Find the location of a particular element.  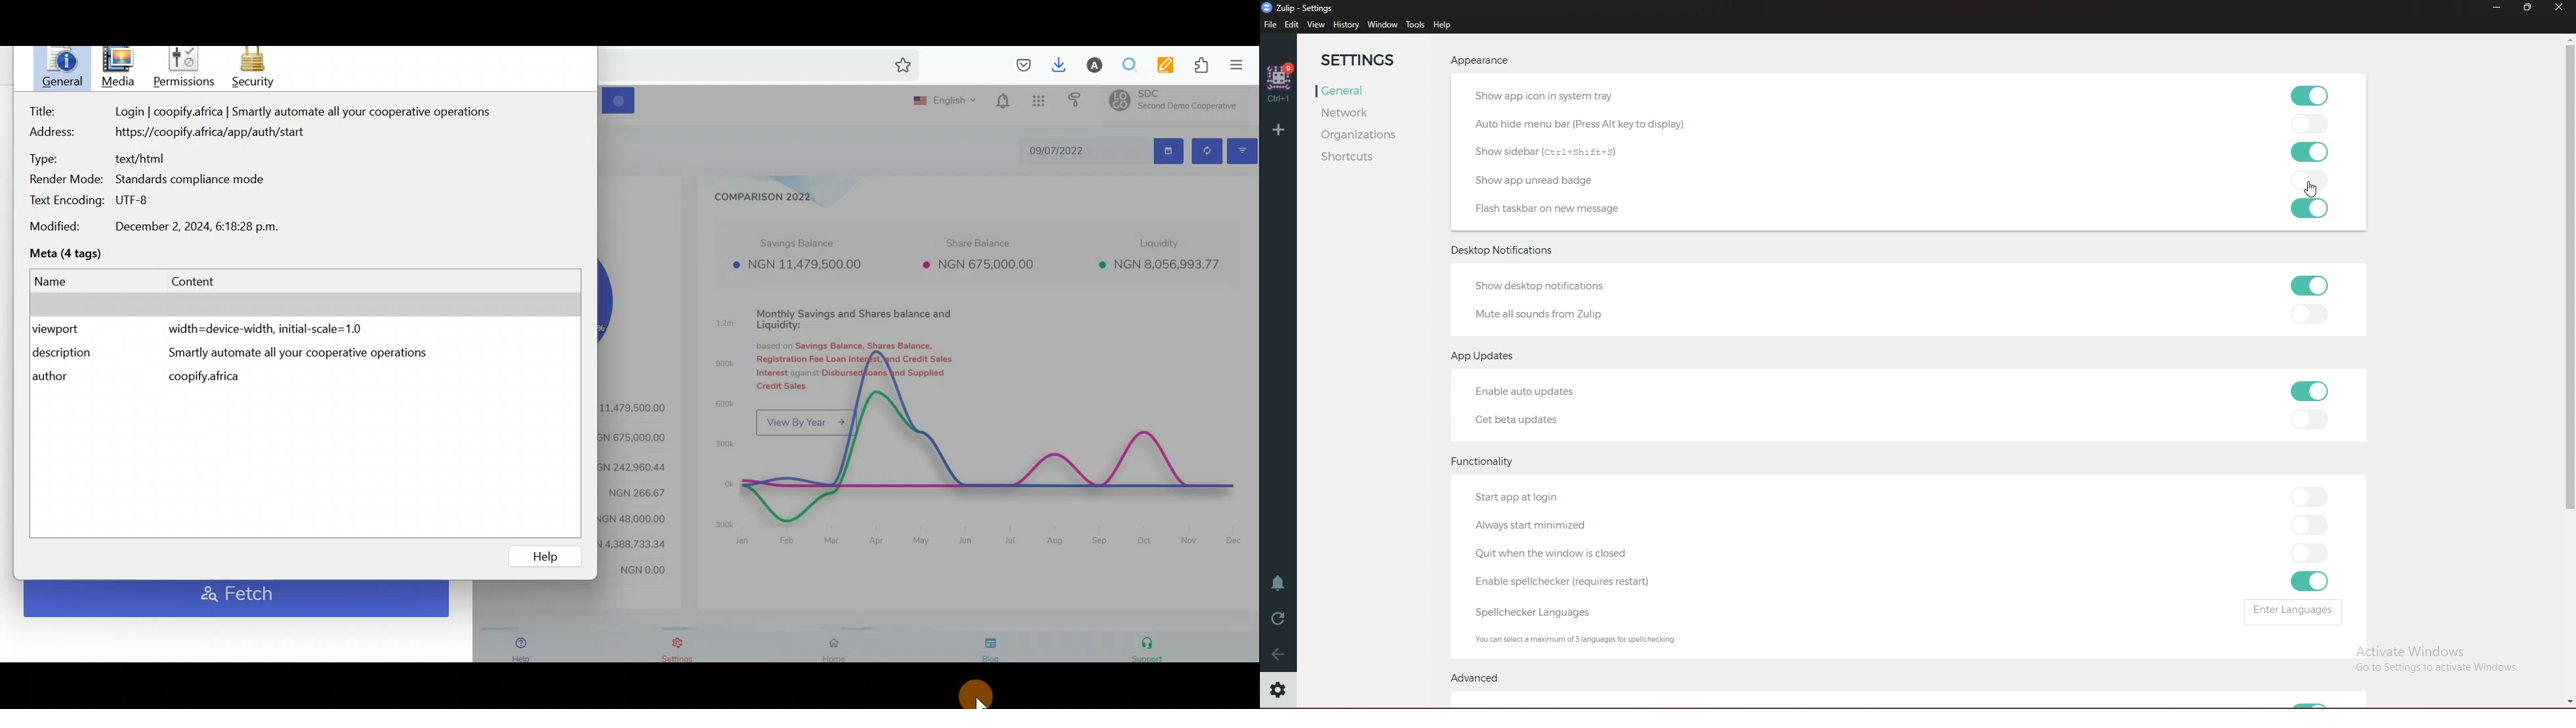

App updates is located at coordinates (1489, 357).